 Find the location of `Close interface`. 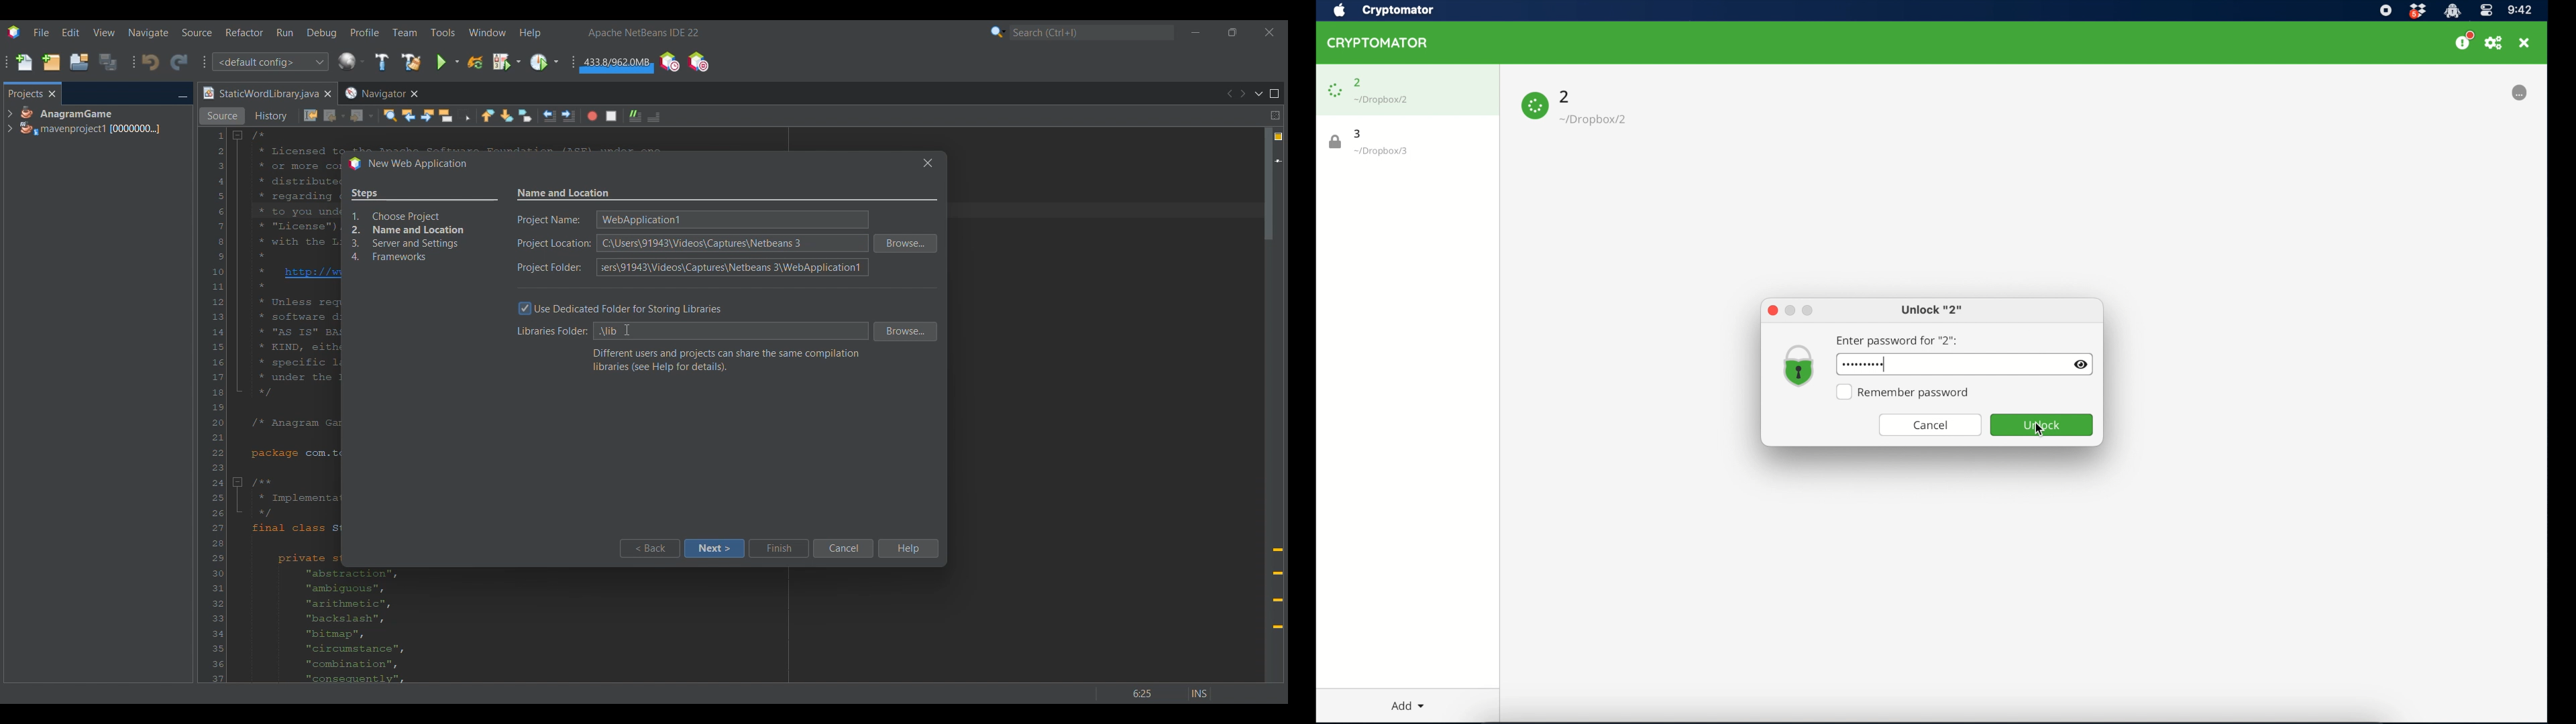

Close interface is located at coordinates (1269, 32).